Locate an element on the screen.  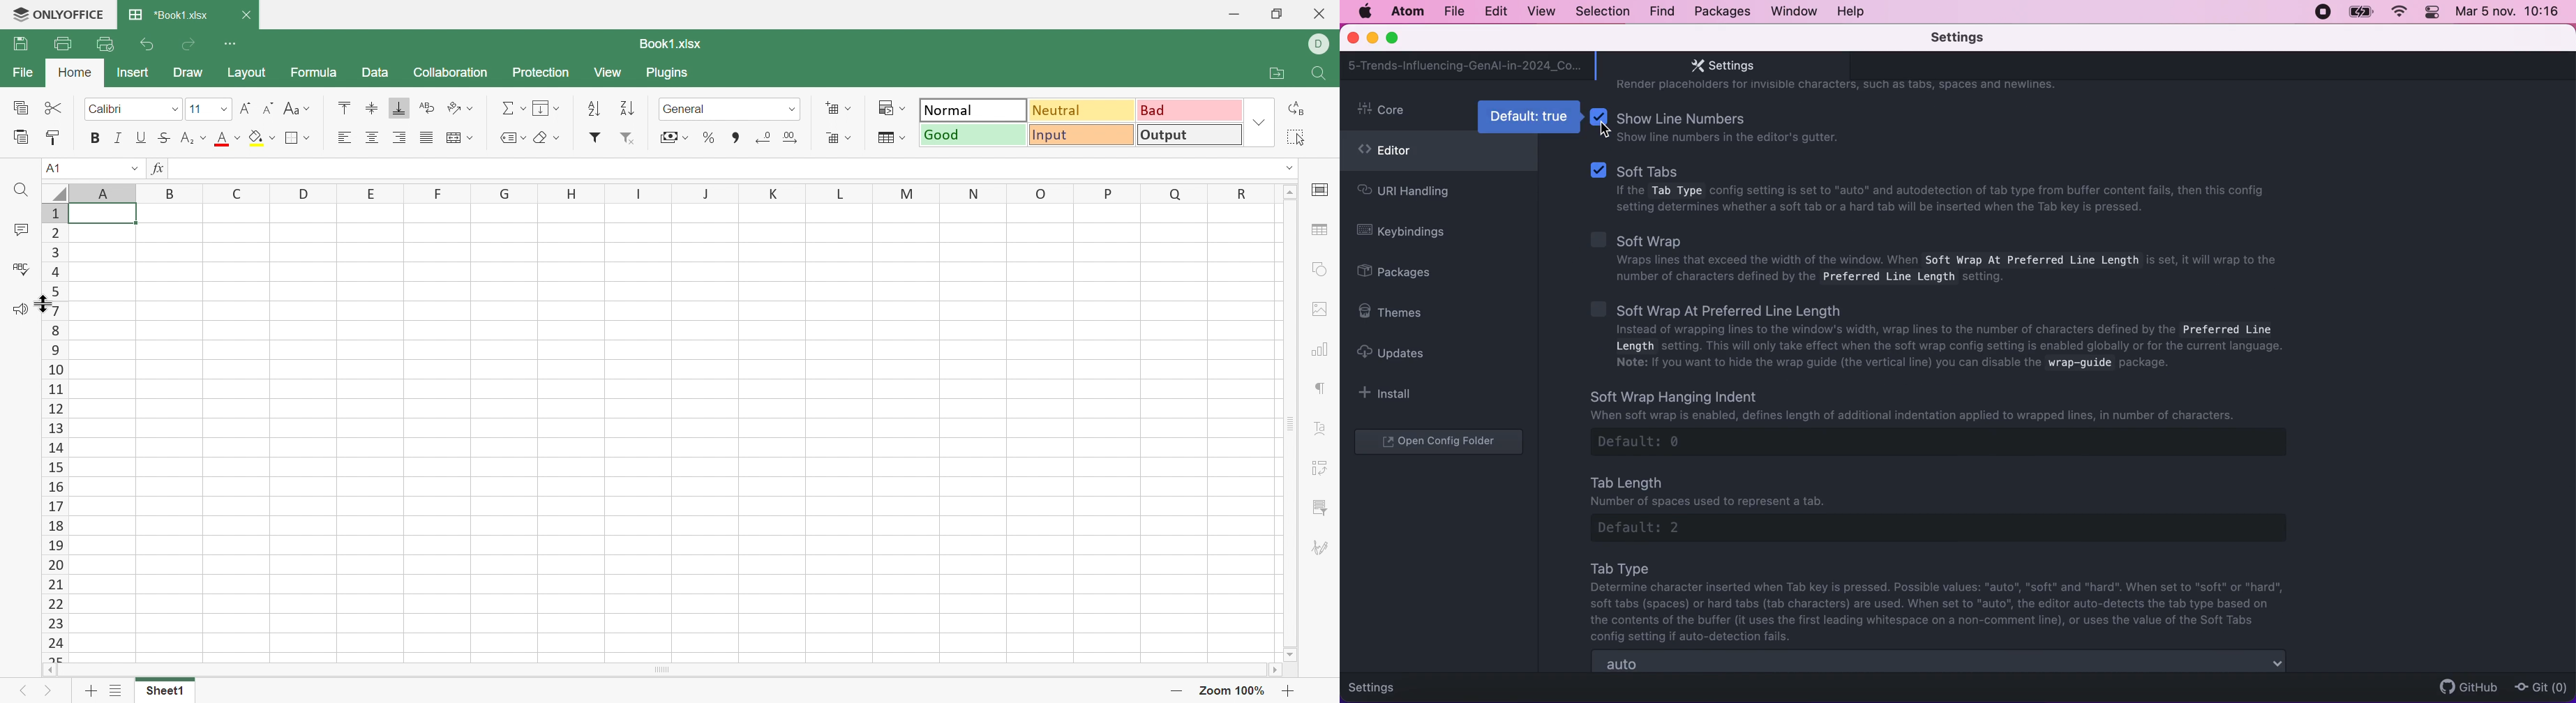
Fill color is located at coordinates (264, 139).